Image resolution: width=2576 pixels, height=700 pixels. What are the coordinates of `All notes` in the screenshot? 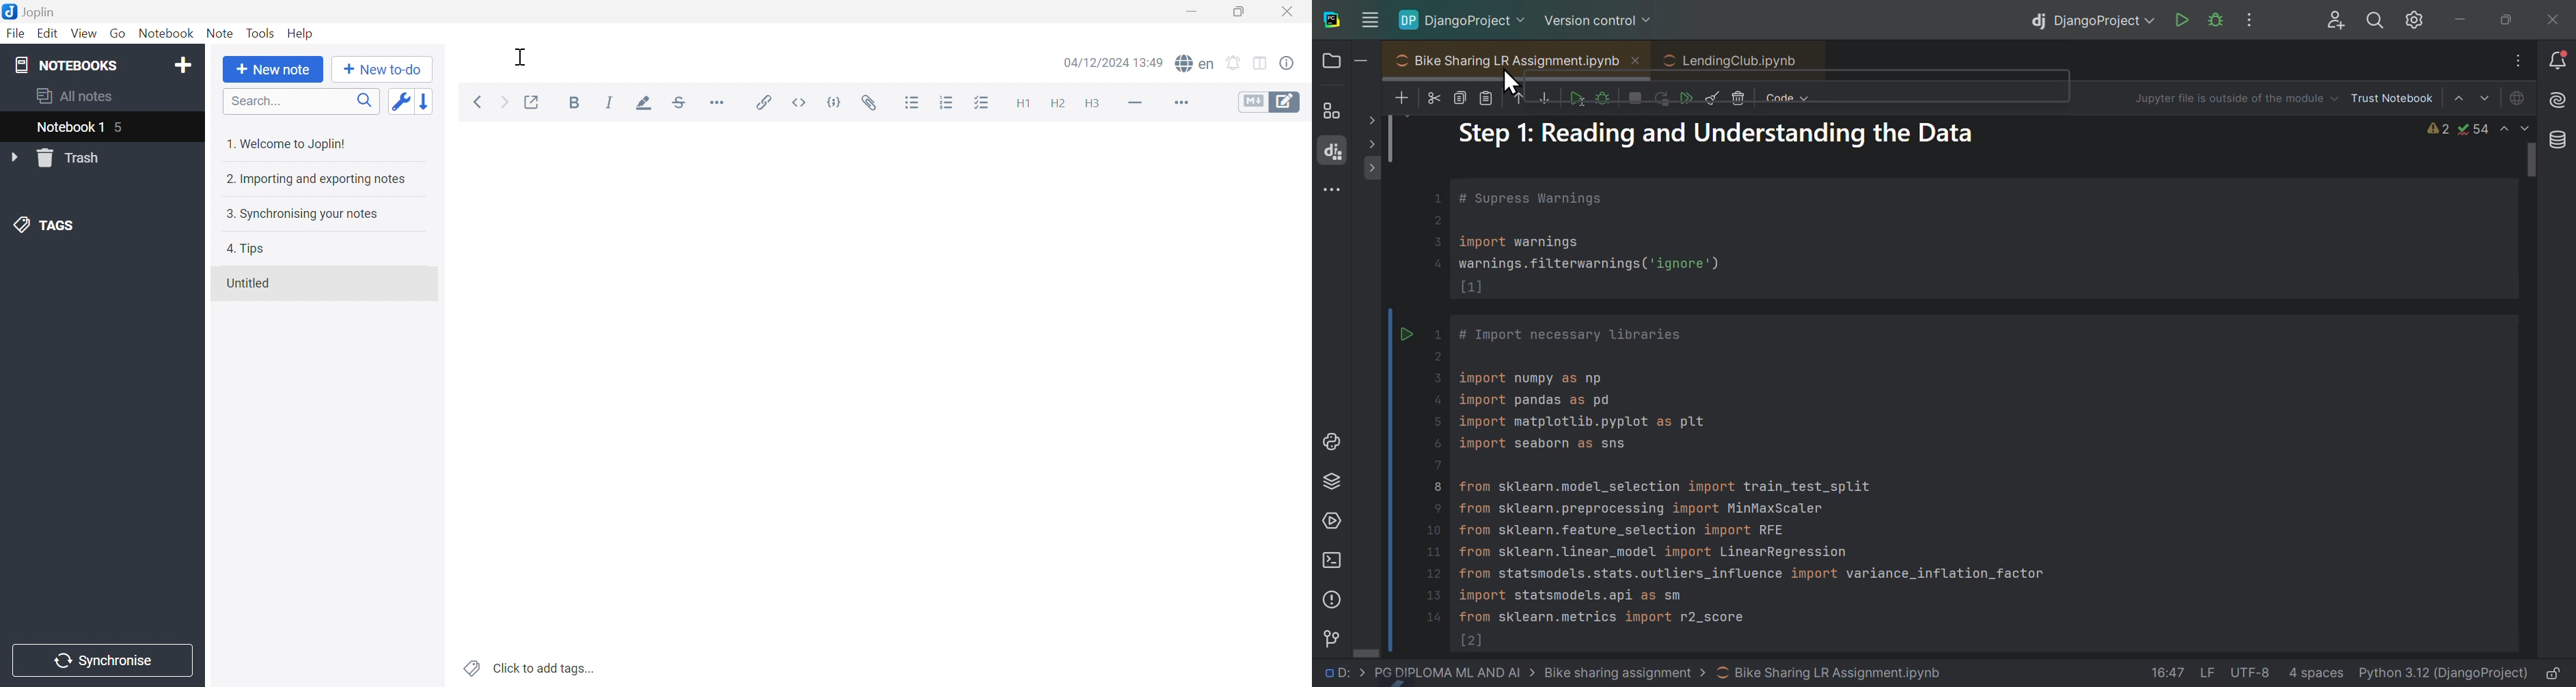 It's located at (76, 97).